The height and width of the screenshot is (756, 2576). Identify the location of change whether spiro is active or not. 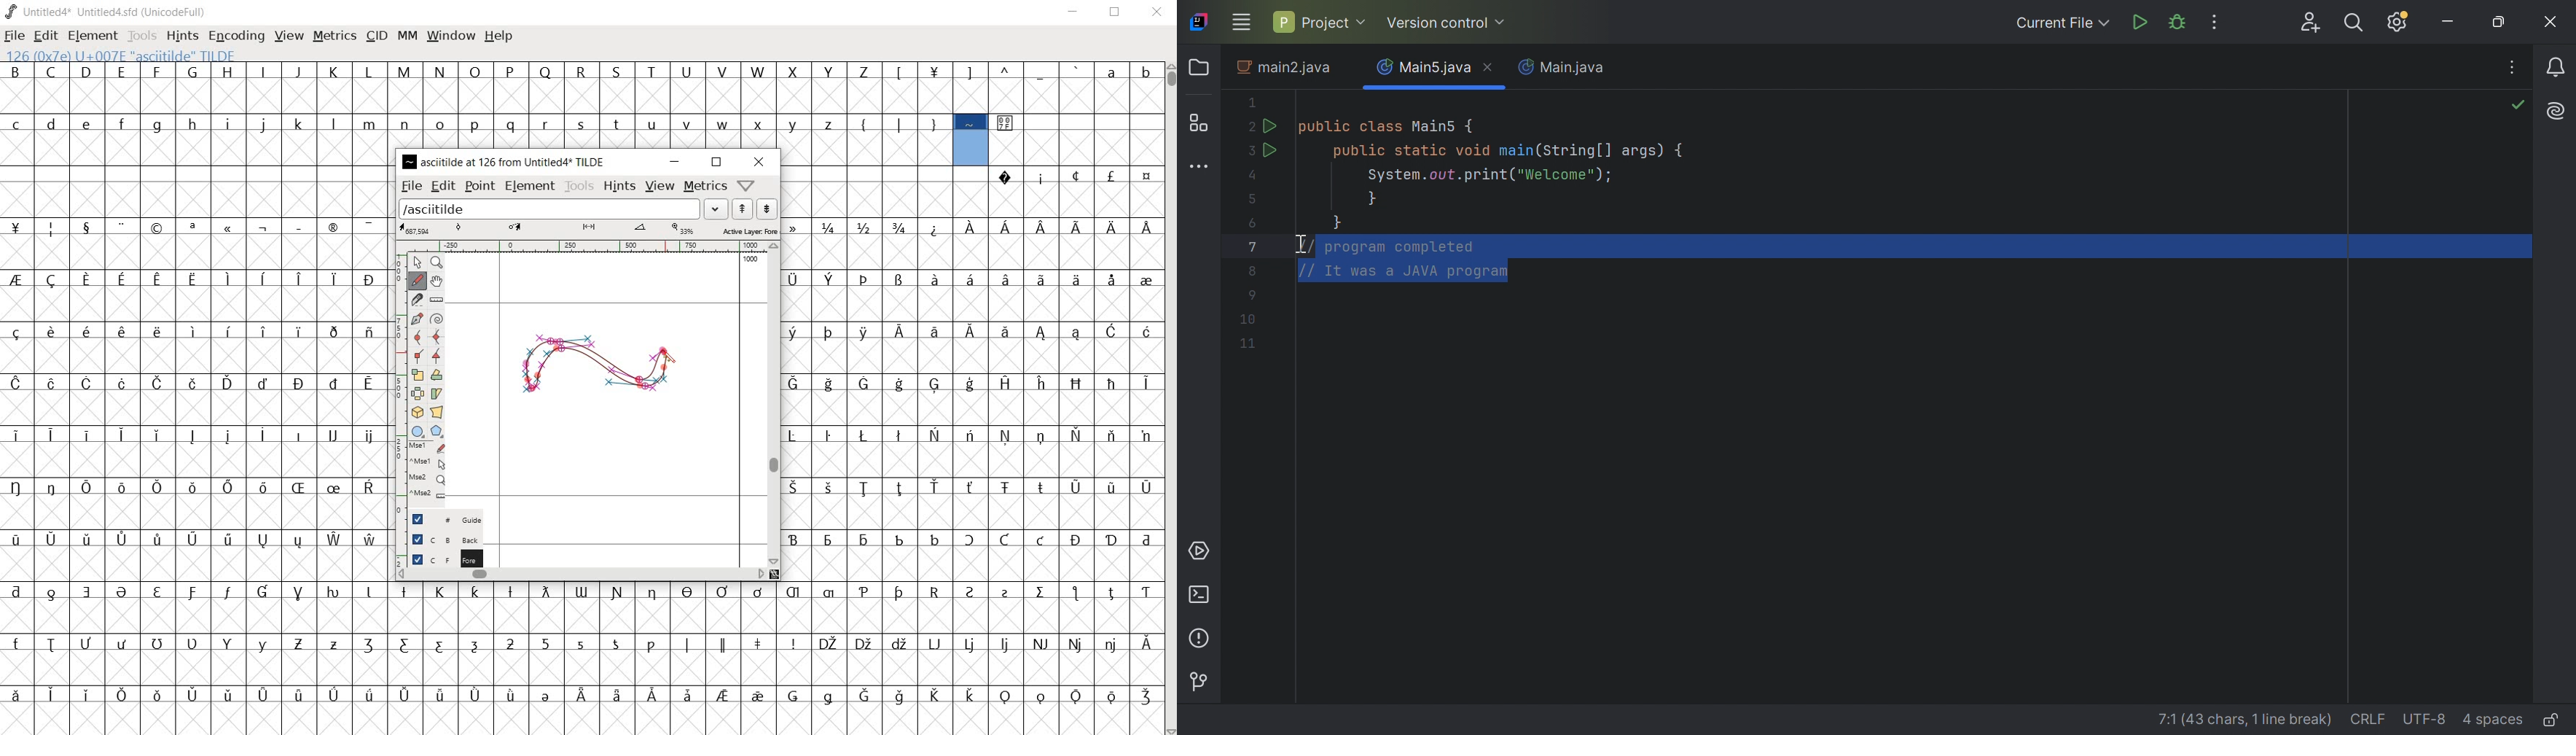
(437, 318).